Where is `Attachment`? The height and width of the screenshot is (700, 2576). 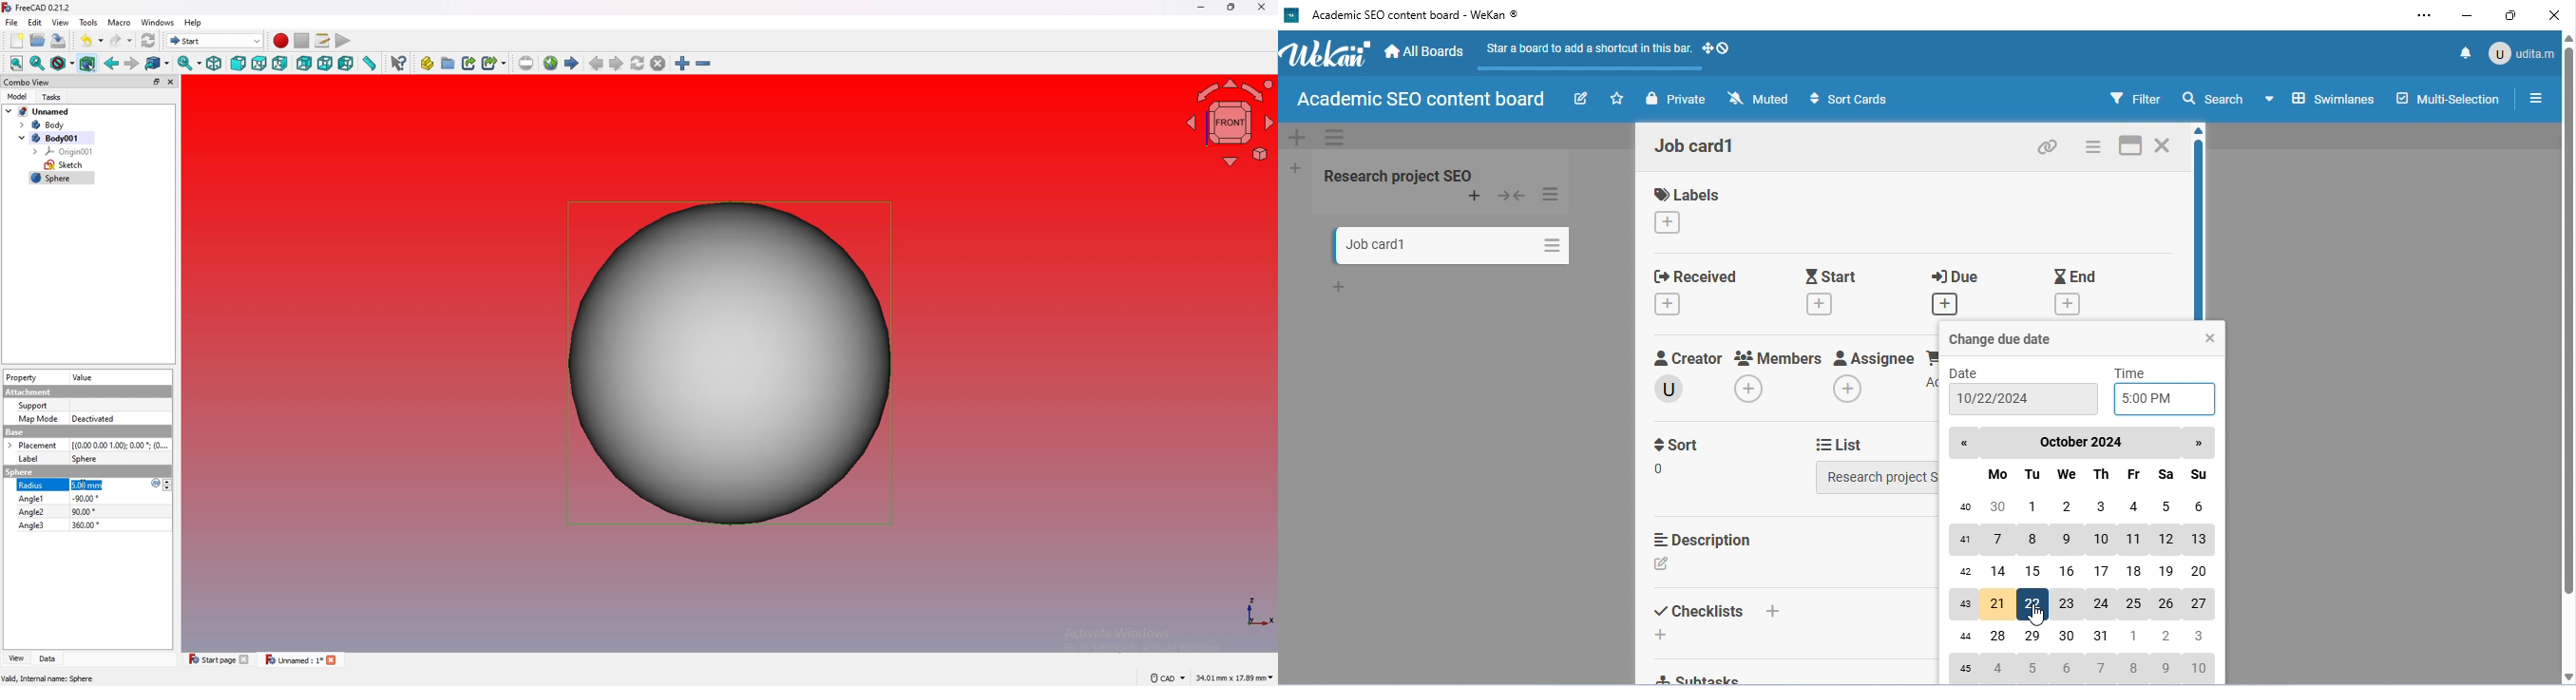
Attachment is located at coordinates (29, 392).